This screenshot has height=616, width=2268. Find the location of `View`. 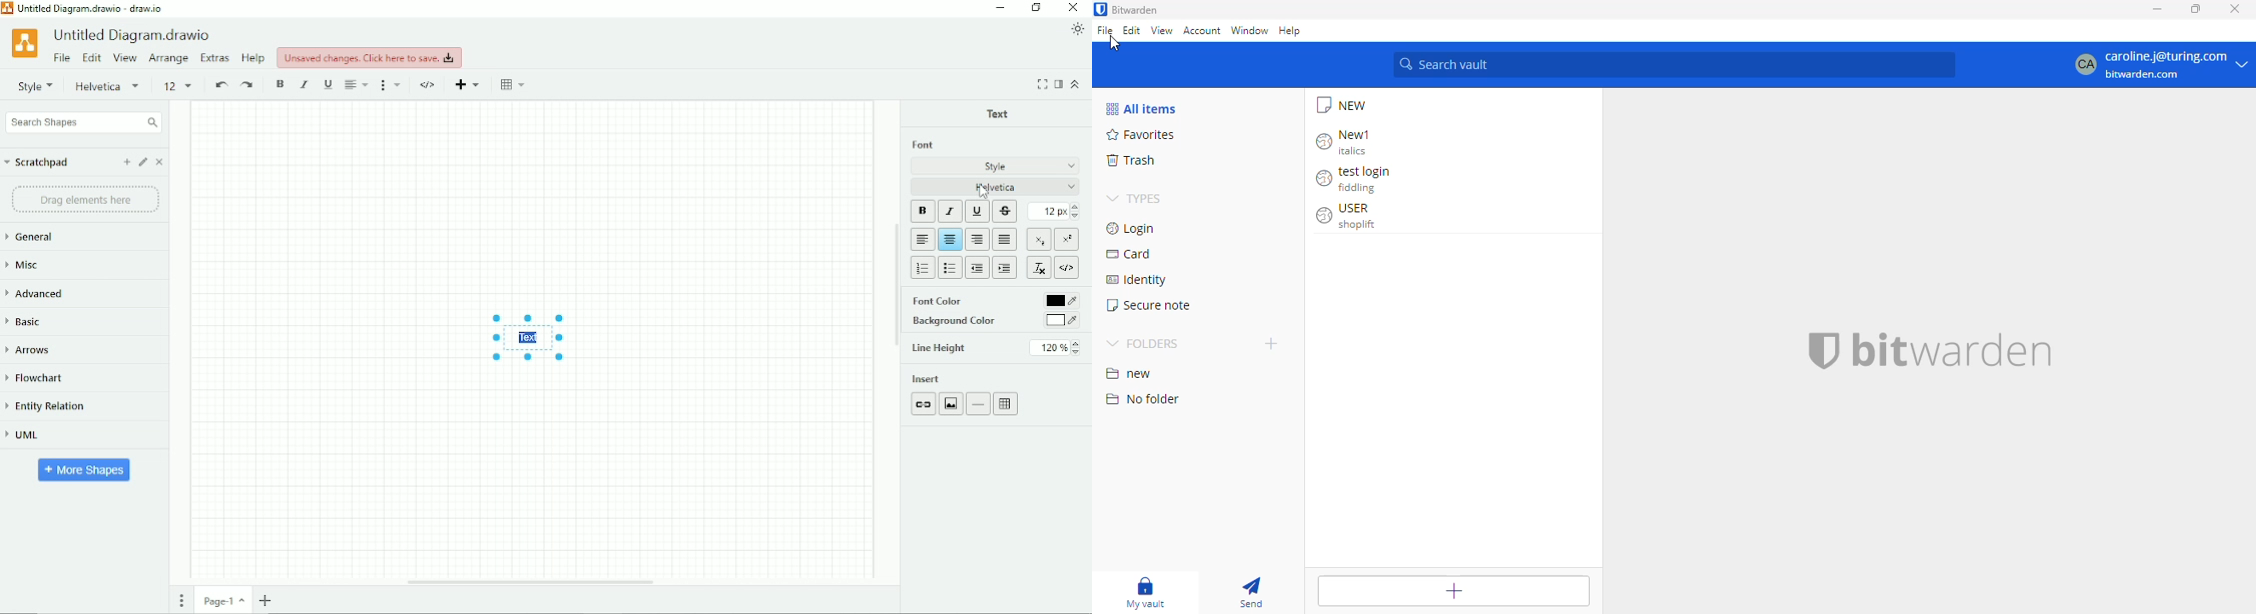

View is located at coordinates (126, 57).